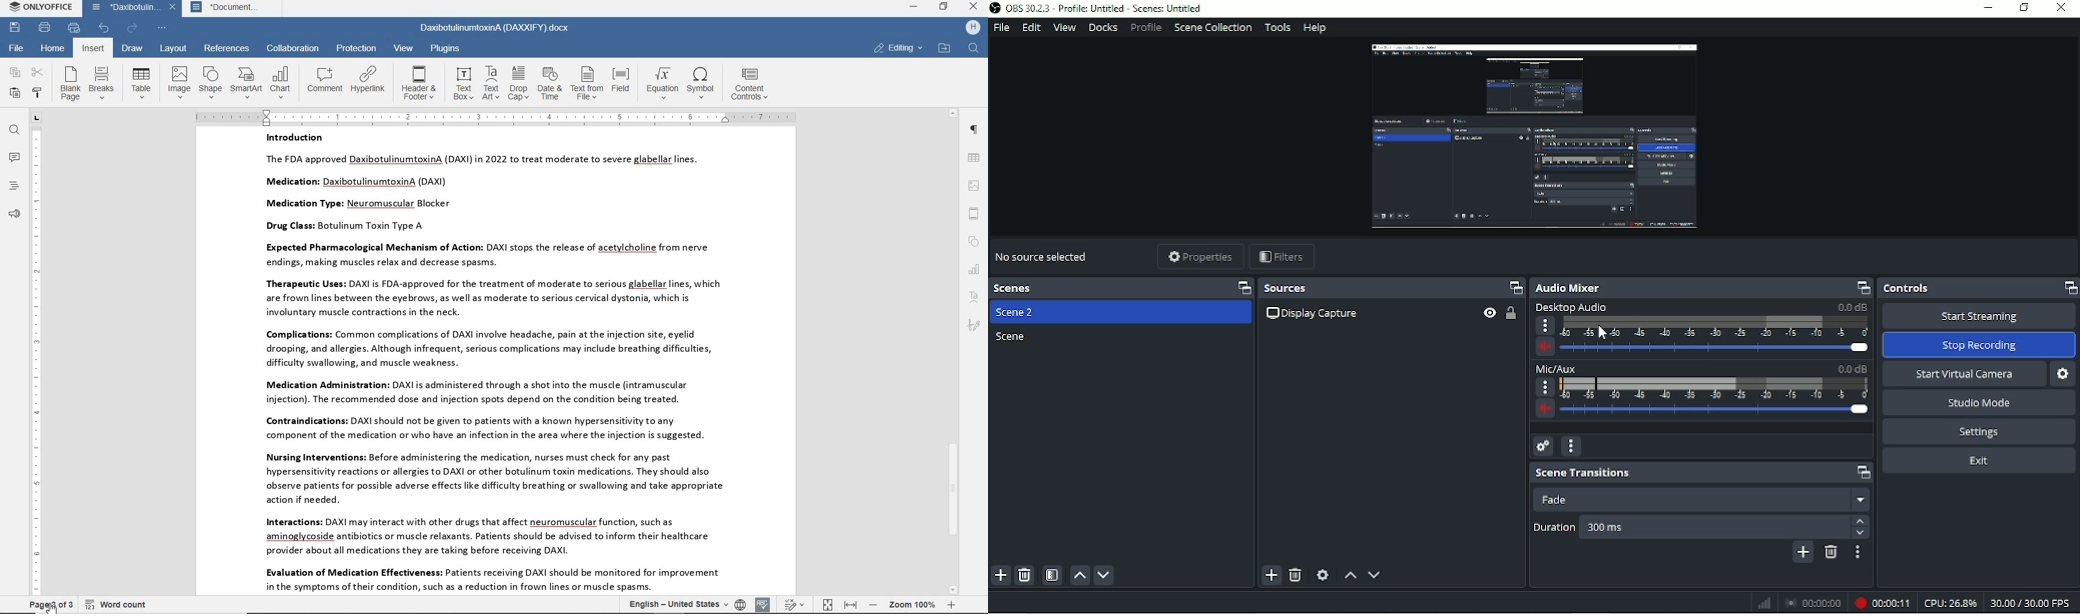 This screenshot has width=2100, height=616. I want to click on page 3 of 3, so click(51, 604).